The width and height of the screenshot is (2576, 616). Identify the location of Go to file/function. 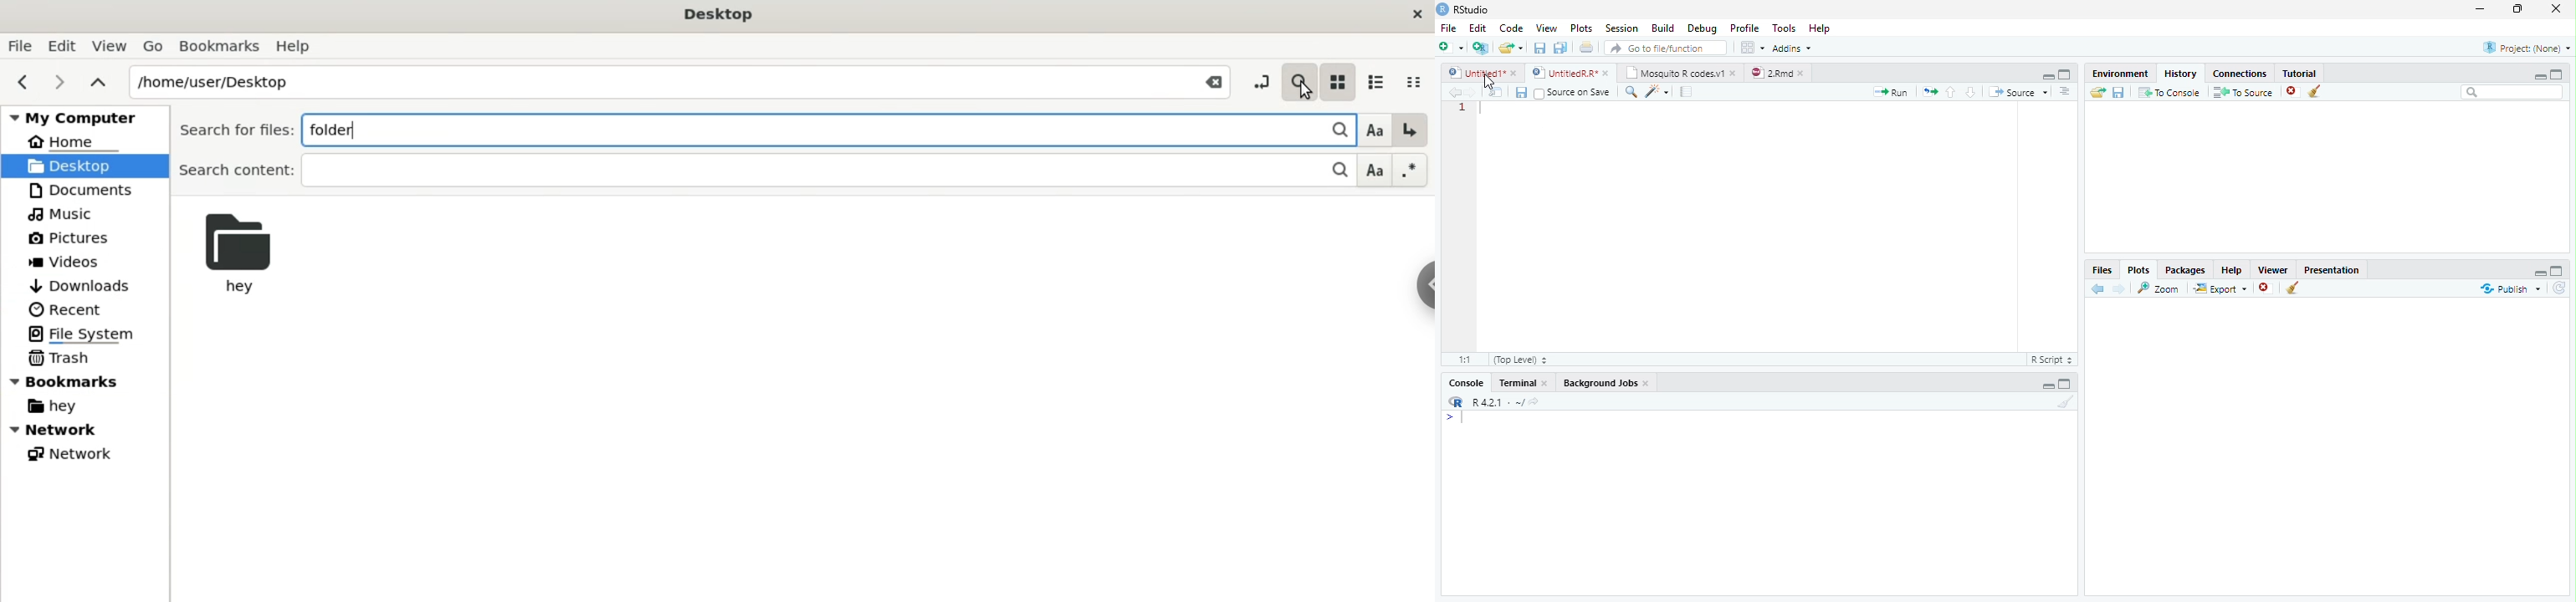
(1664, 48).